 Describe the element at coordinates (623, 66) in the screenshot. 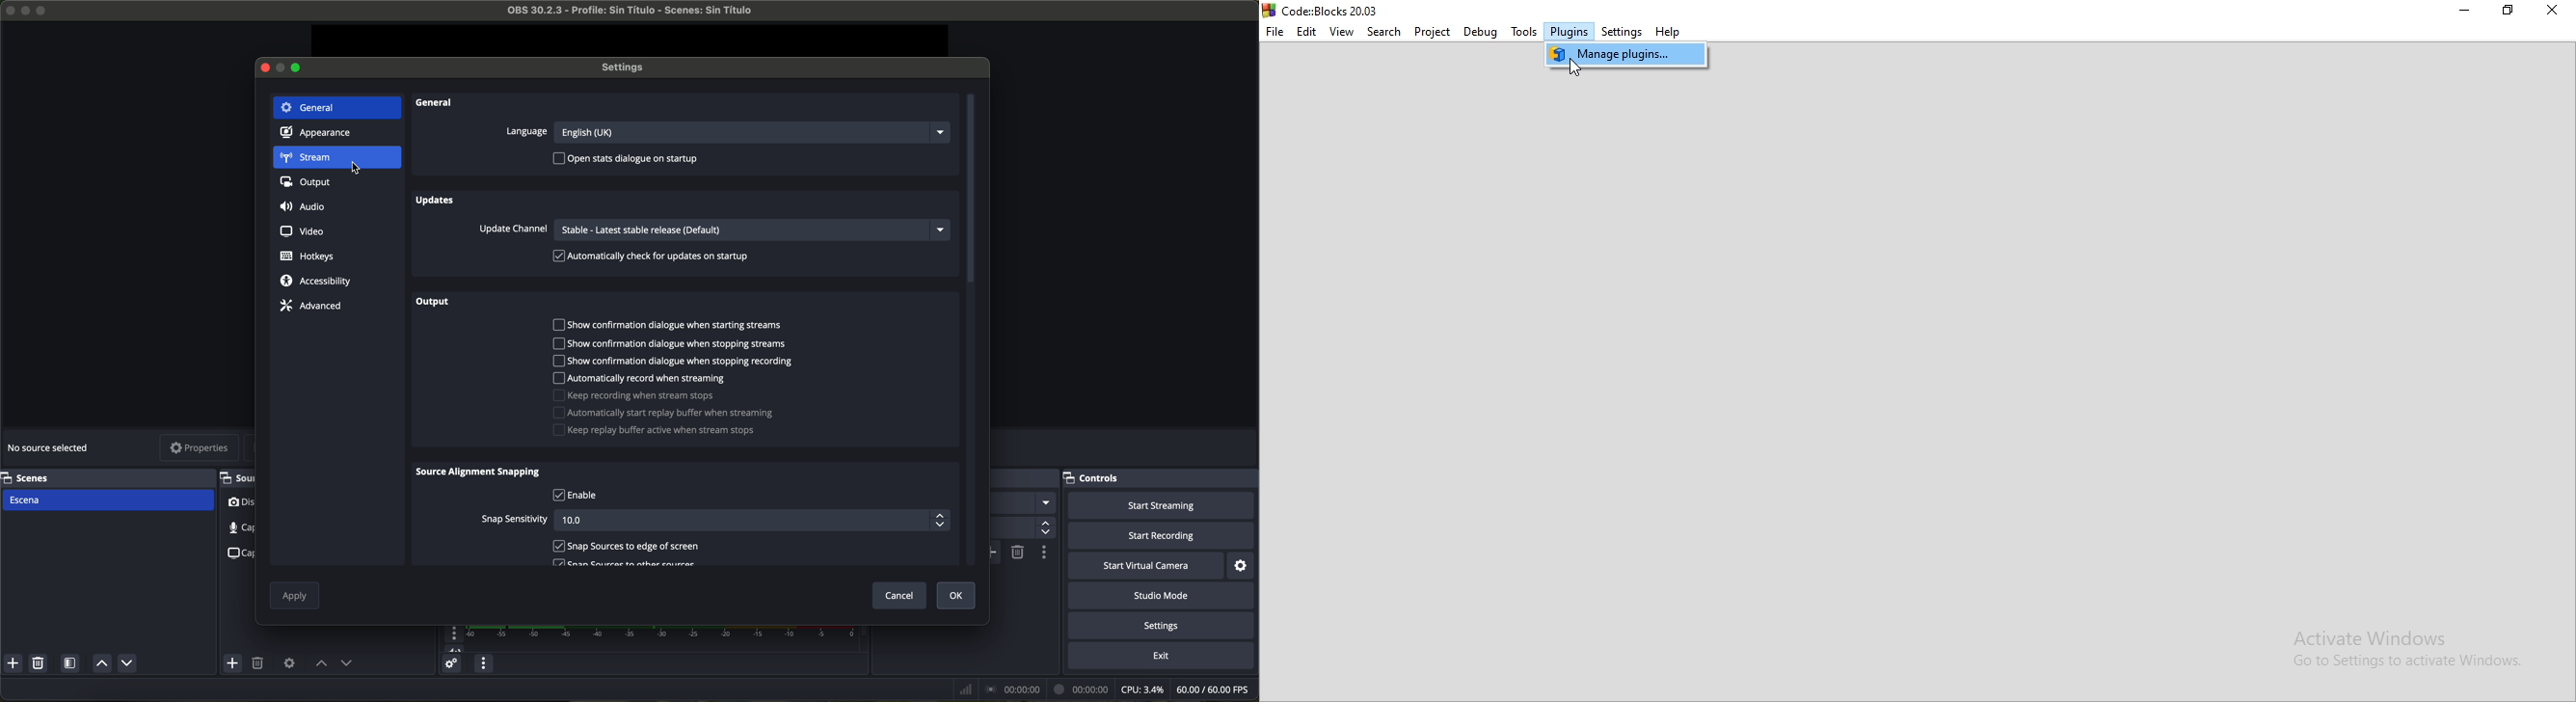

I see `settings` at that location.